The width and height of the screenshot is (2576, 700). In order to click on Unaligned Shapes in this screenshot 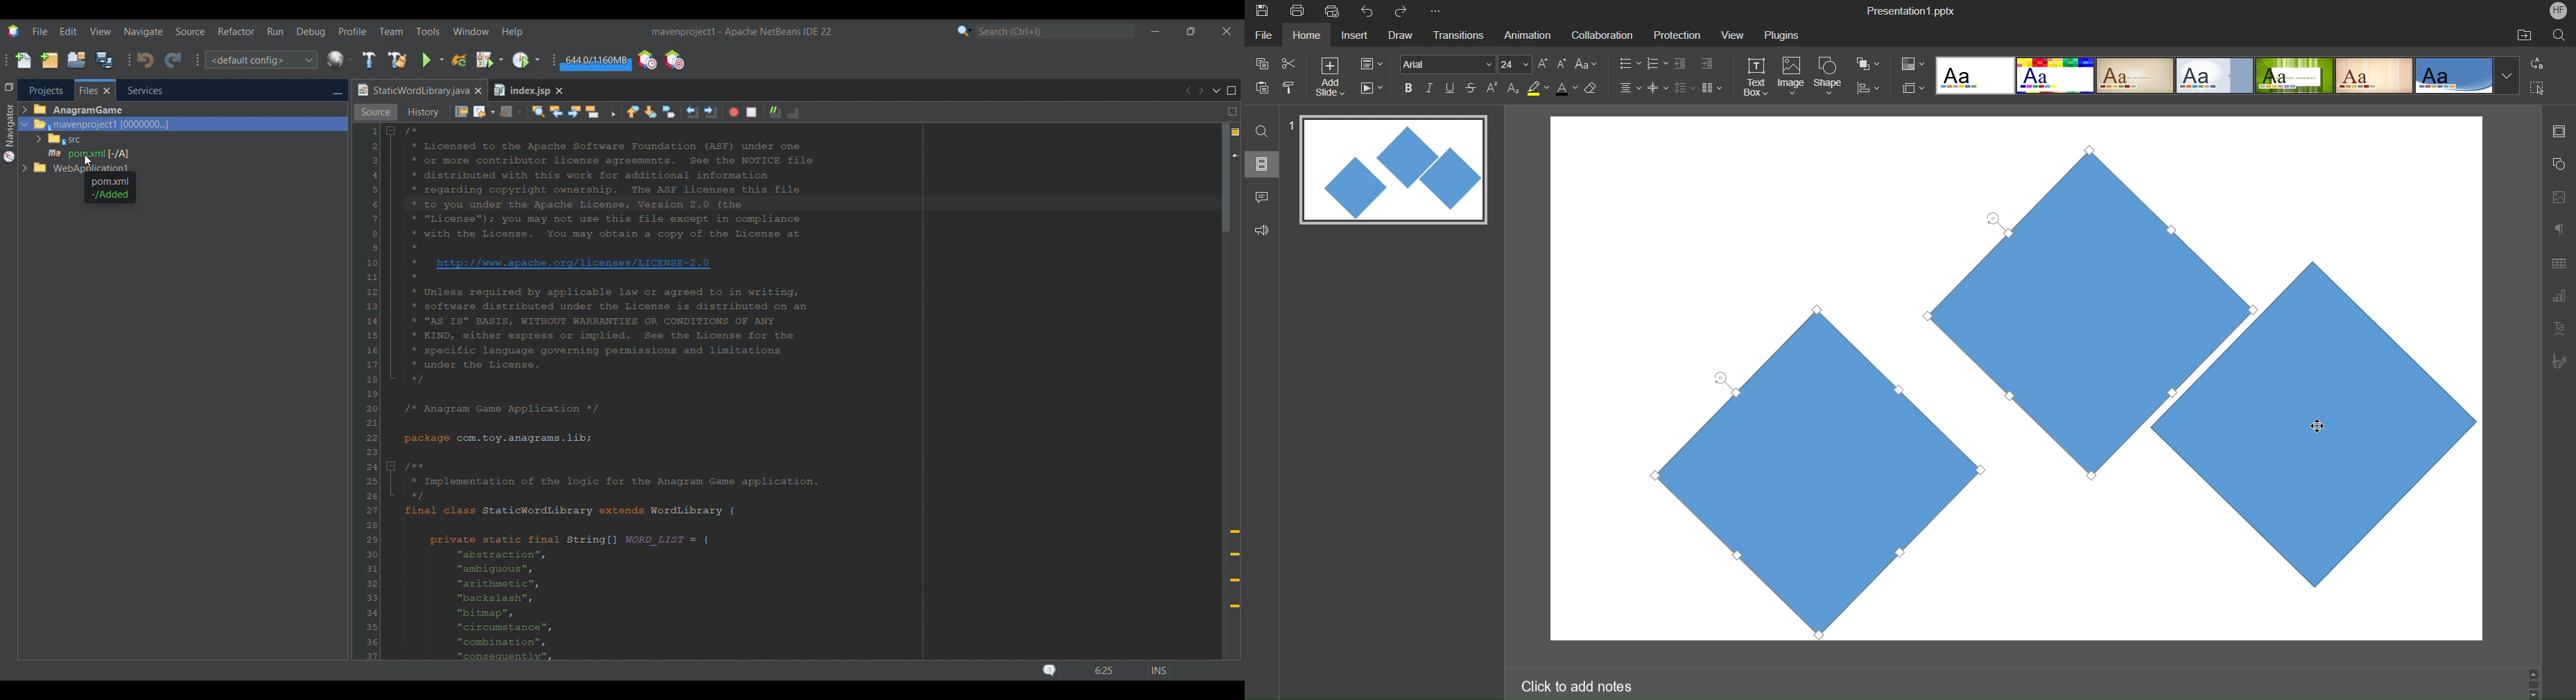, I will do `click(2361, 378)`.